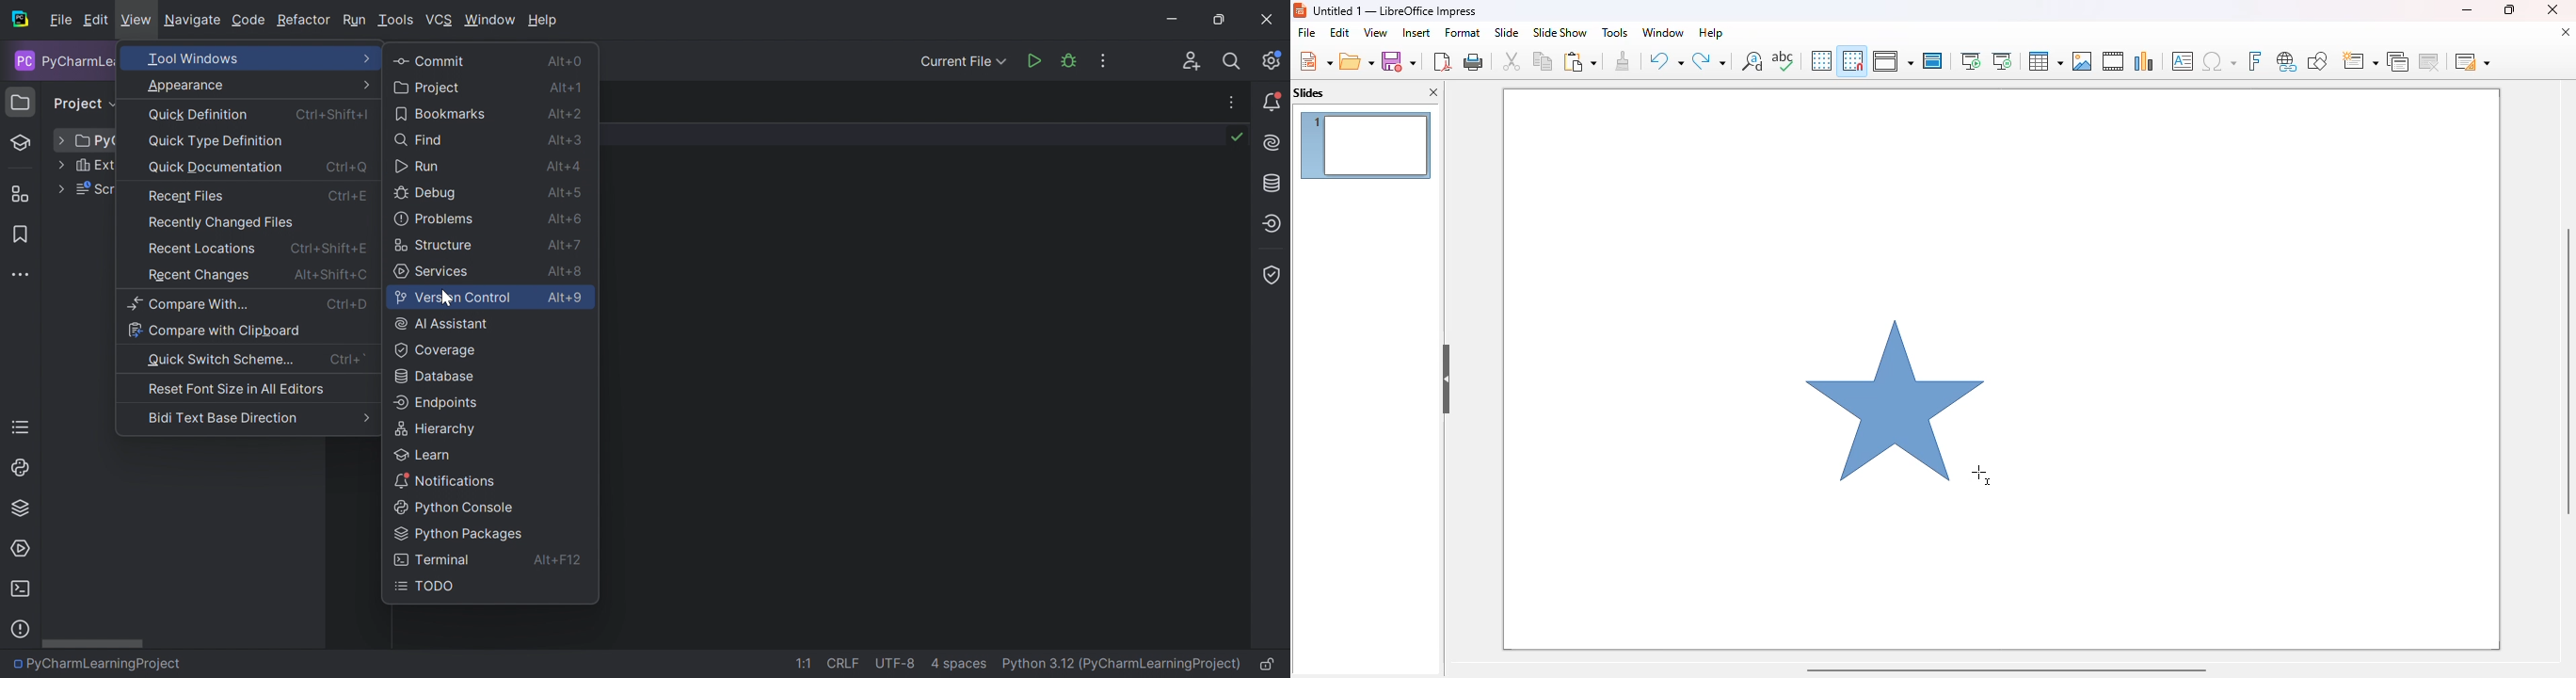 This screenshot has height=700, width=2576. I want to click on spelling, so click(1783, 60).